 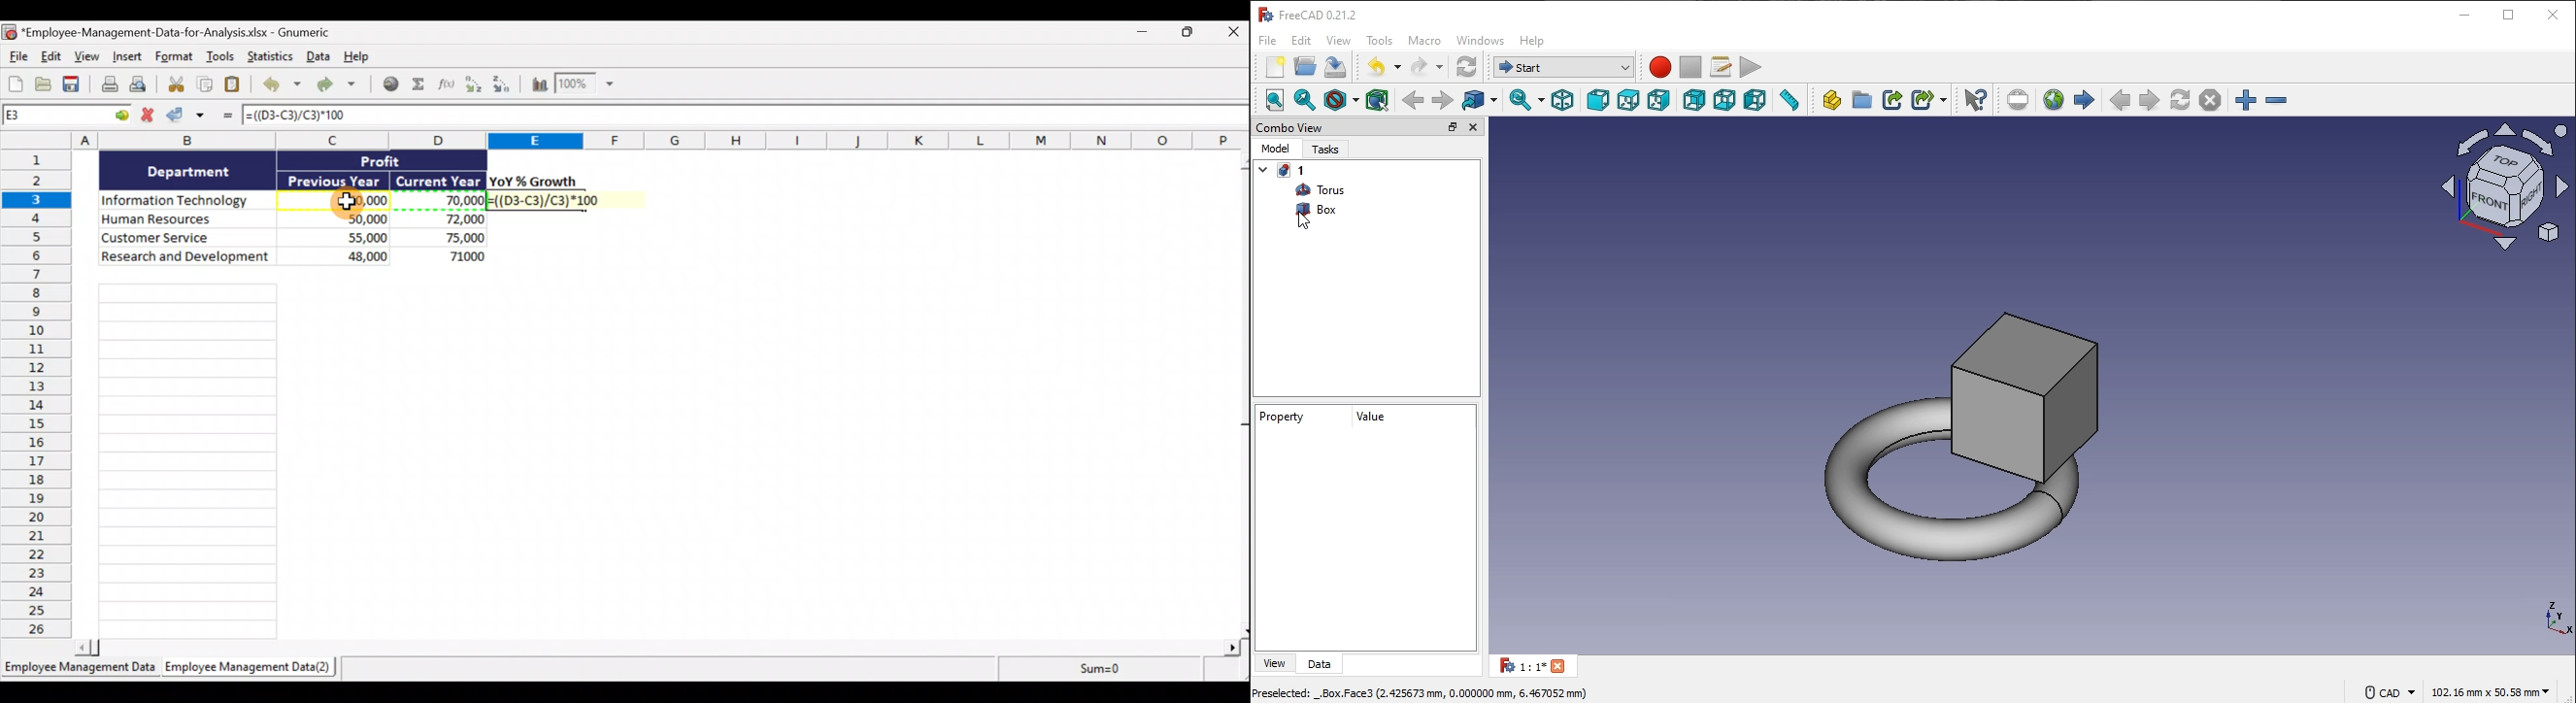 What do you see at coordinates (2553, 13) in the screenshot?
I see `close` at bounding box center [2553, 13].